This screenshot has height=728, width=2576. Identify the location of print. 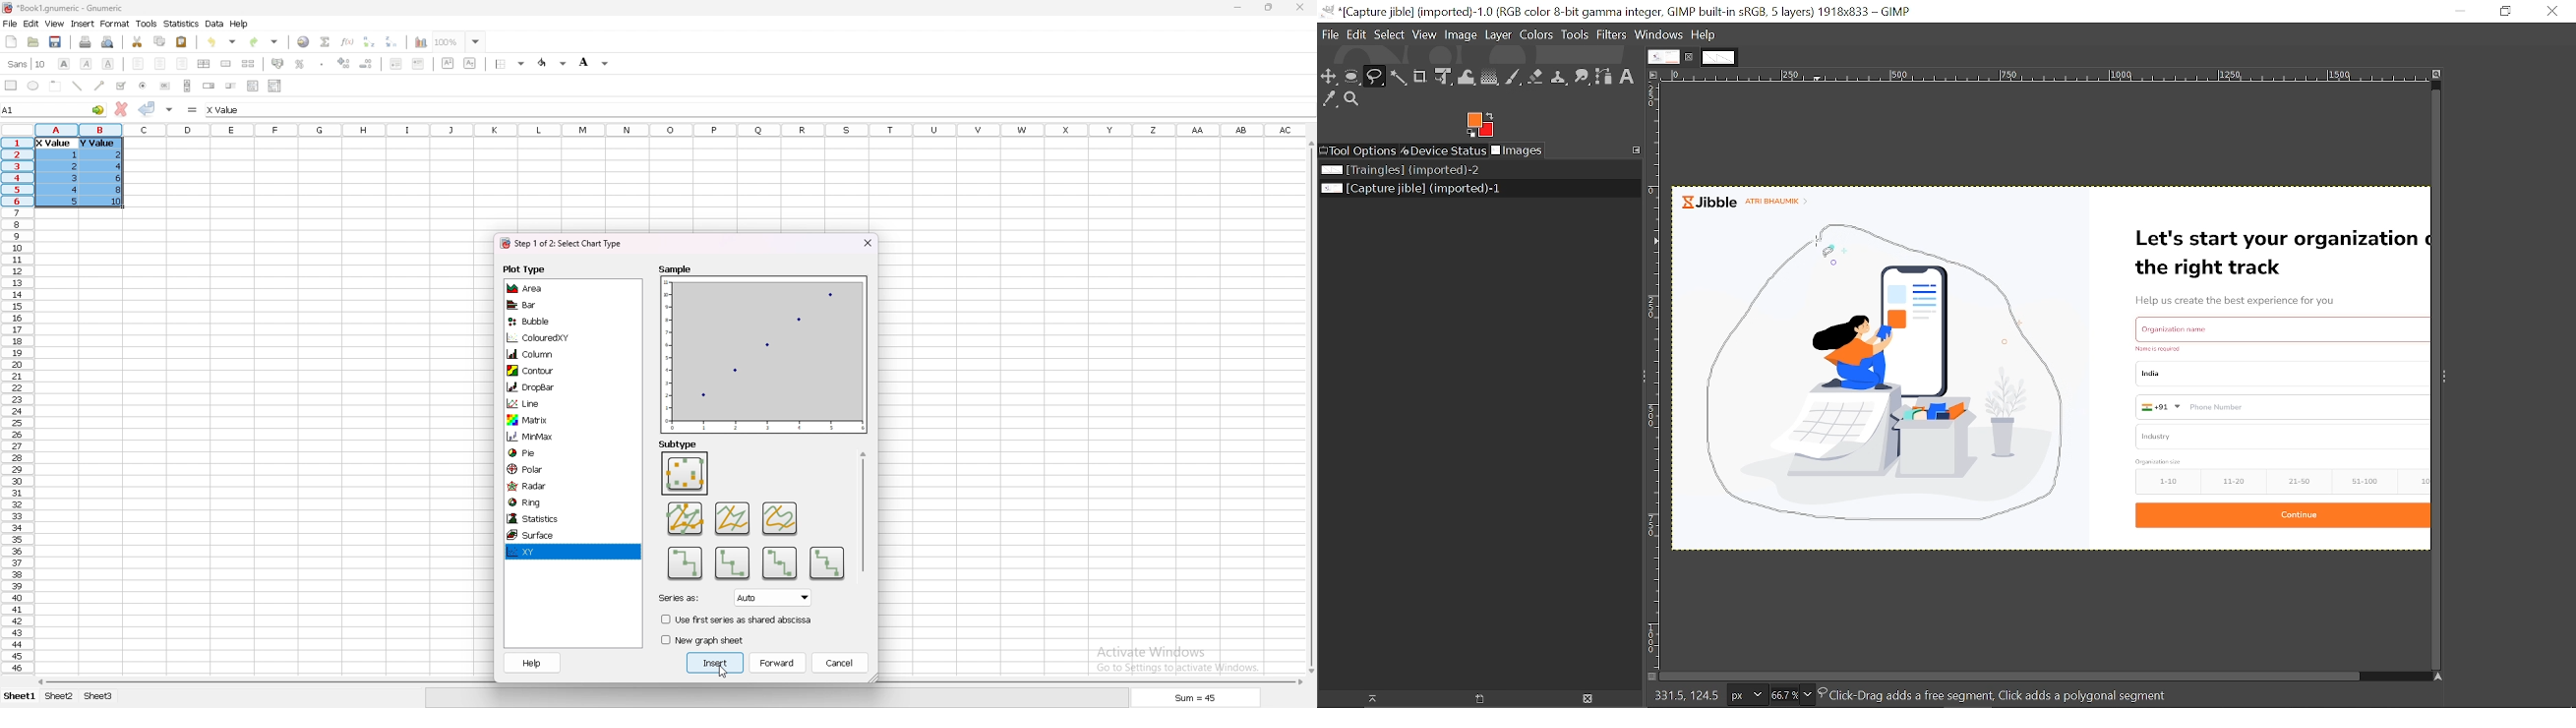
(85, 42).